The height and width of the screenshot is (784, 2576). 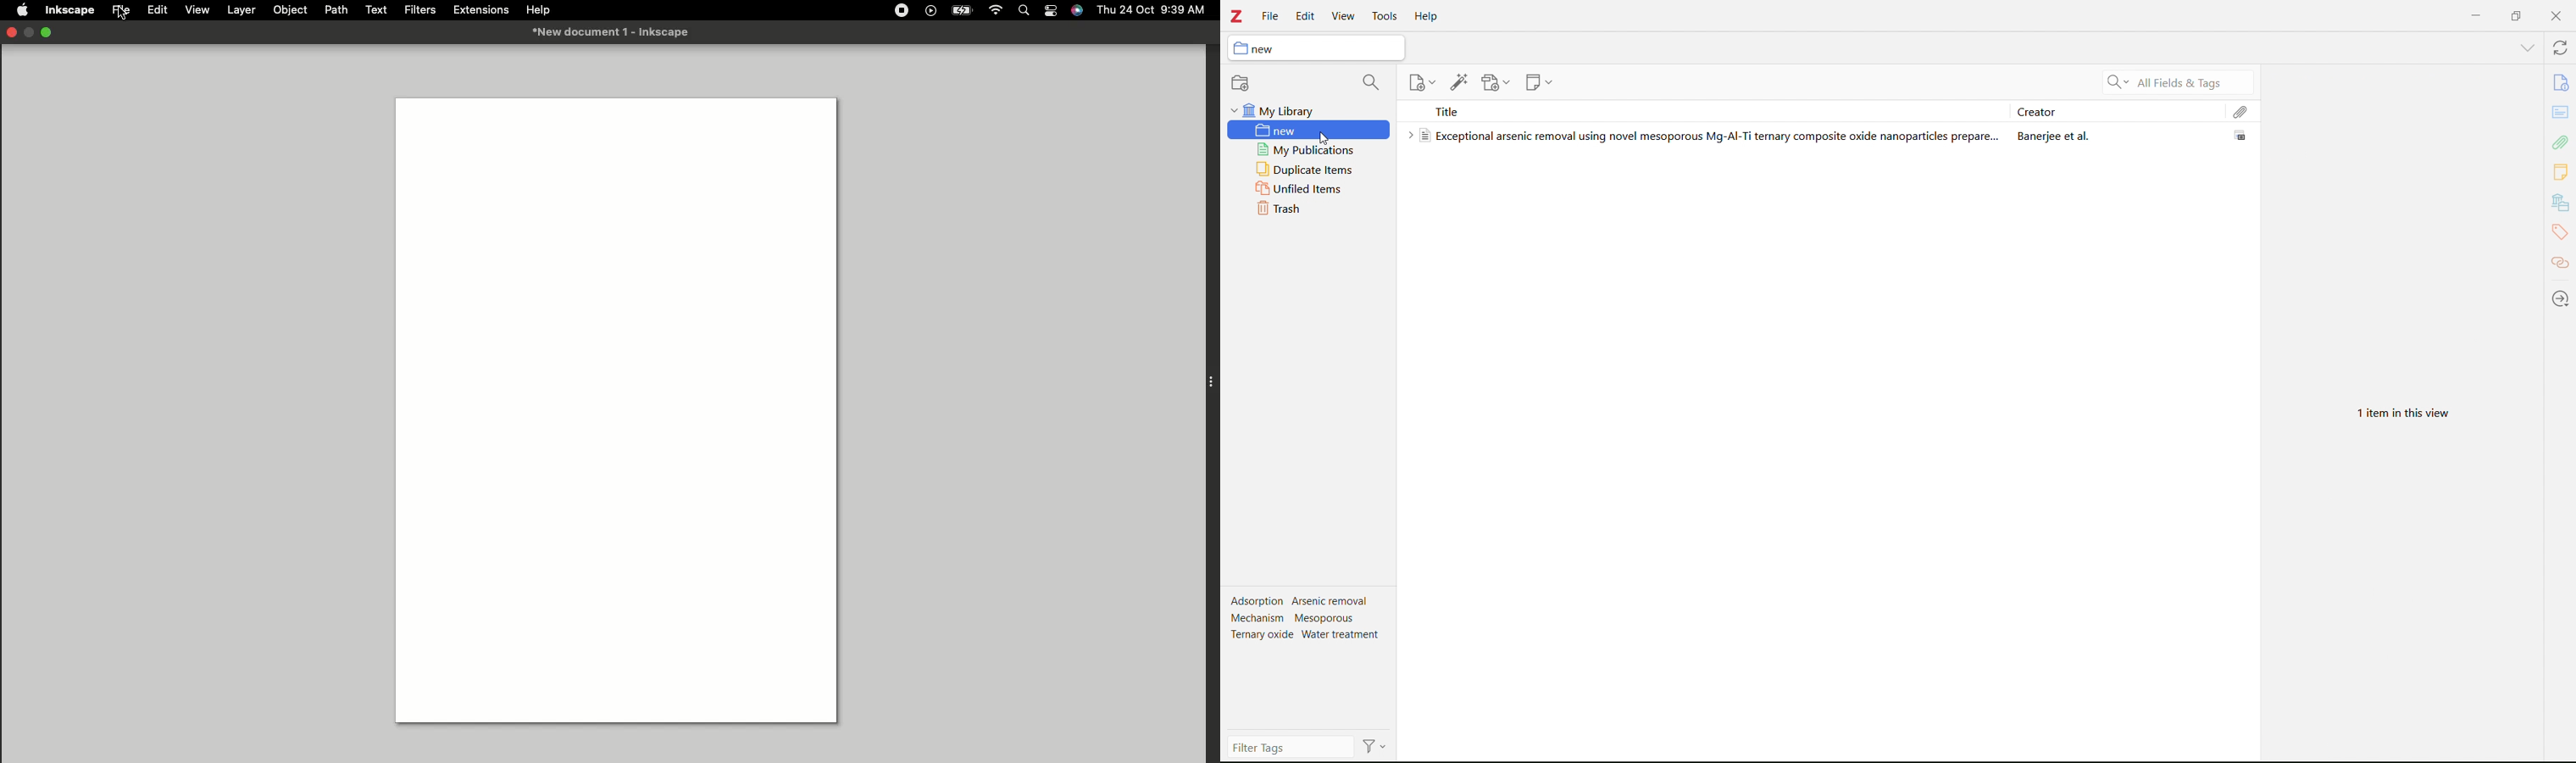 I want to click on locate, so click(x=2560, y=300).